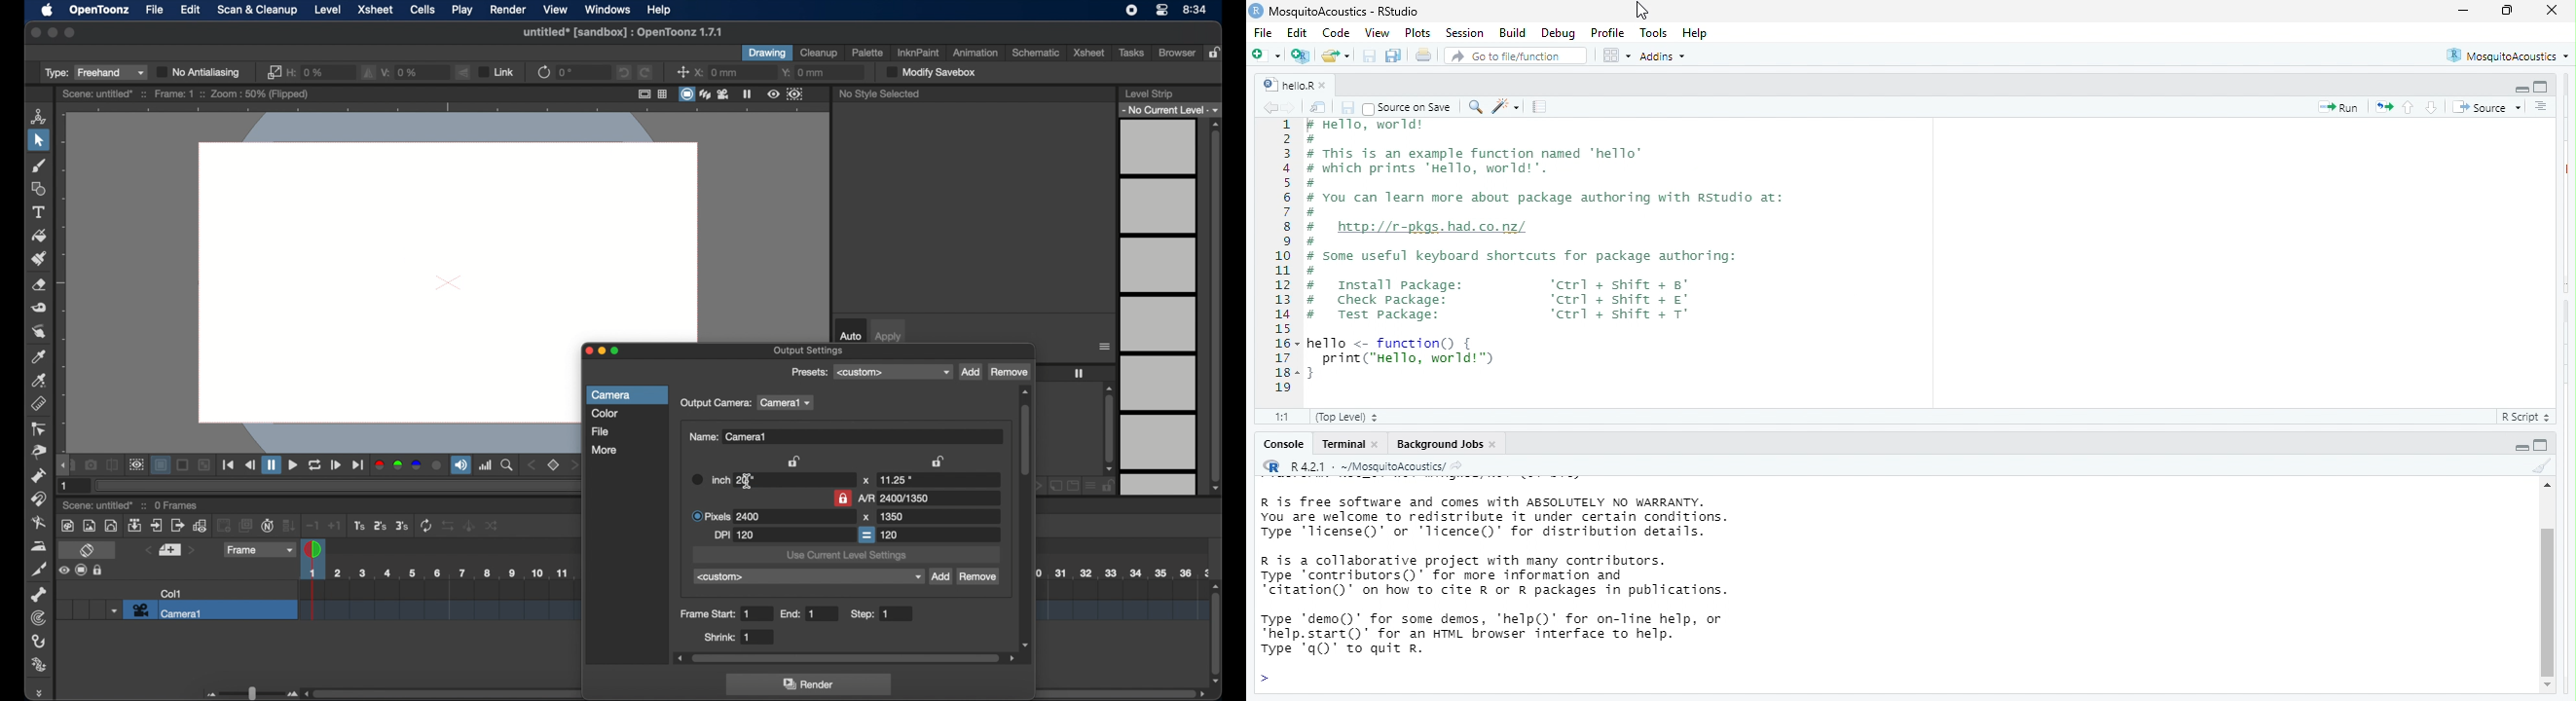  Describe the element at coordinates (1171, 109) in the screenshot. I see `no current level` at that location.